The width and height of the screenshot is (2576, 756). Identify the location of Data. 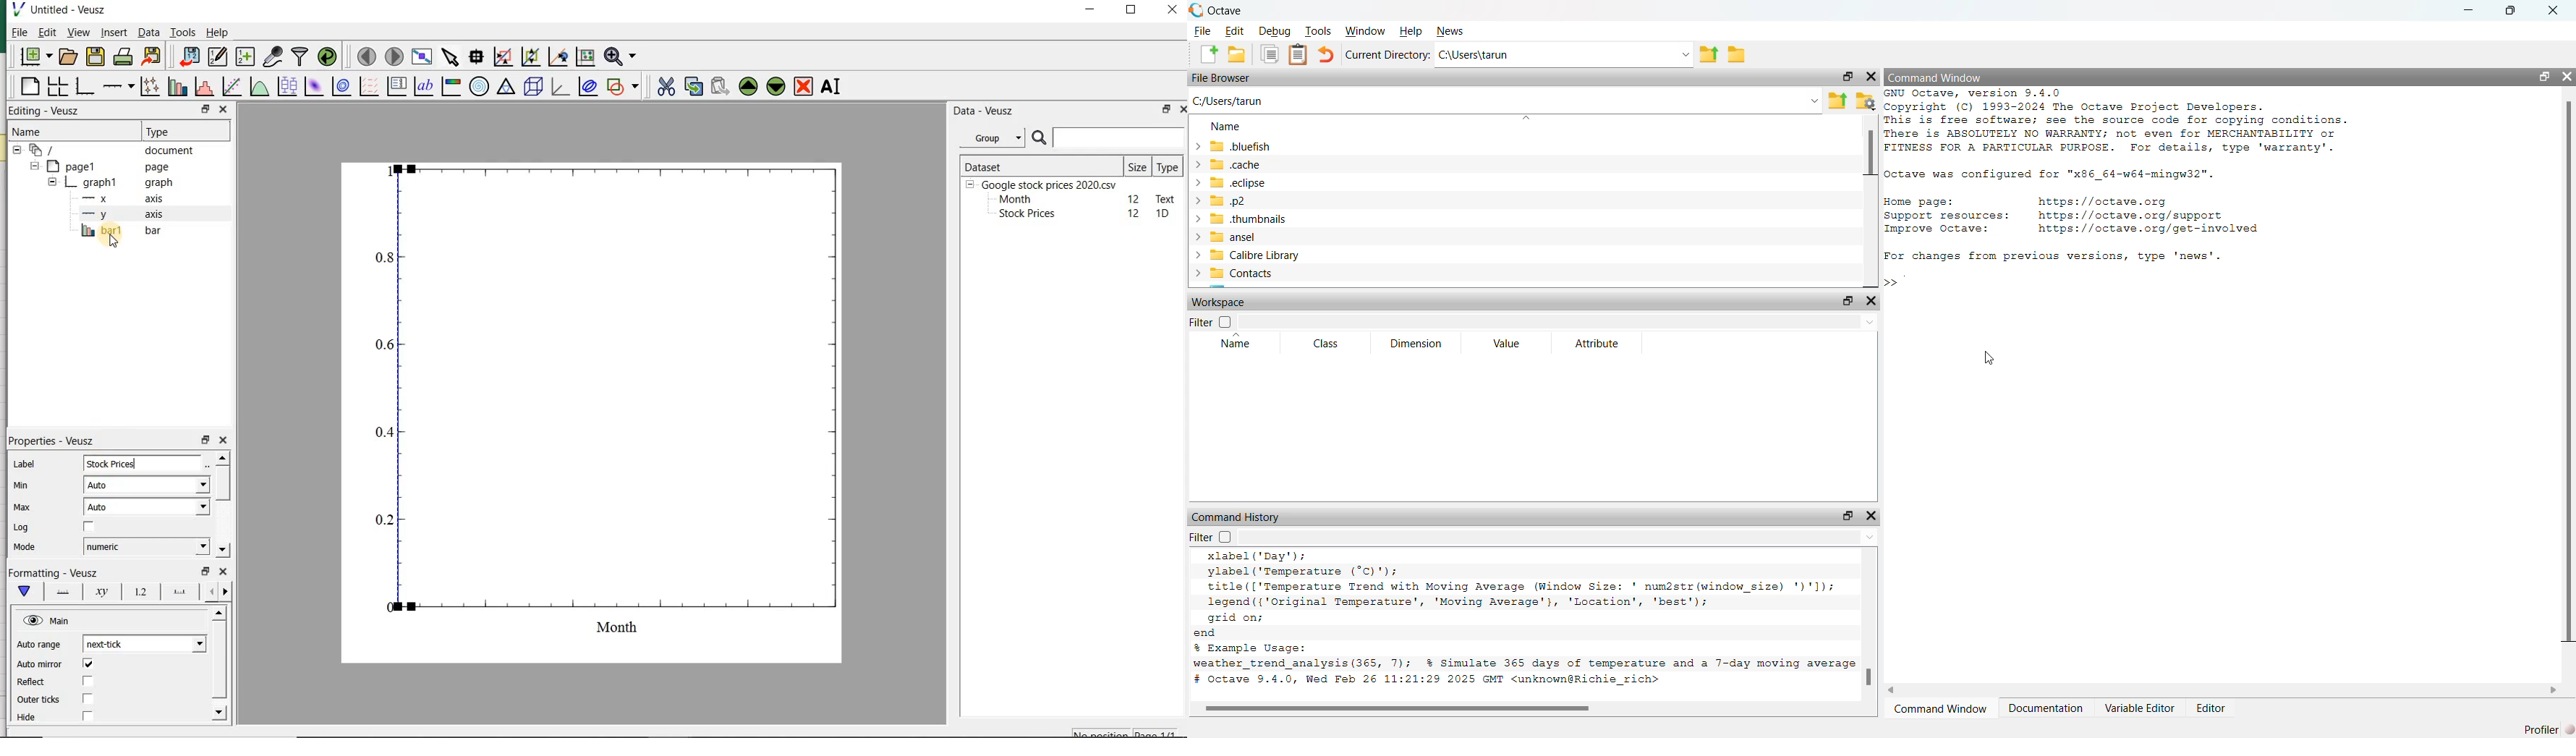
(148, 34).